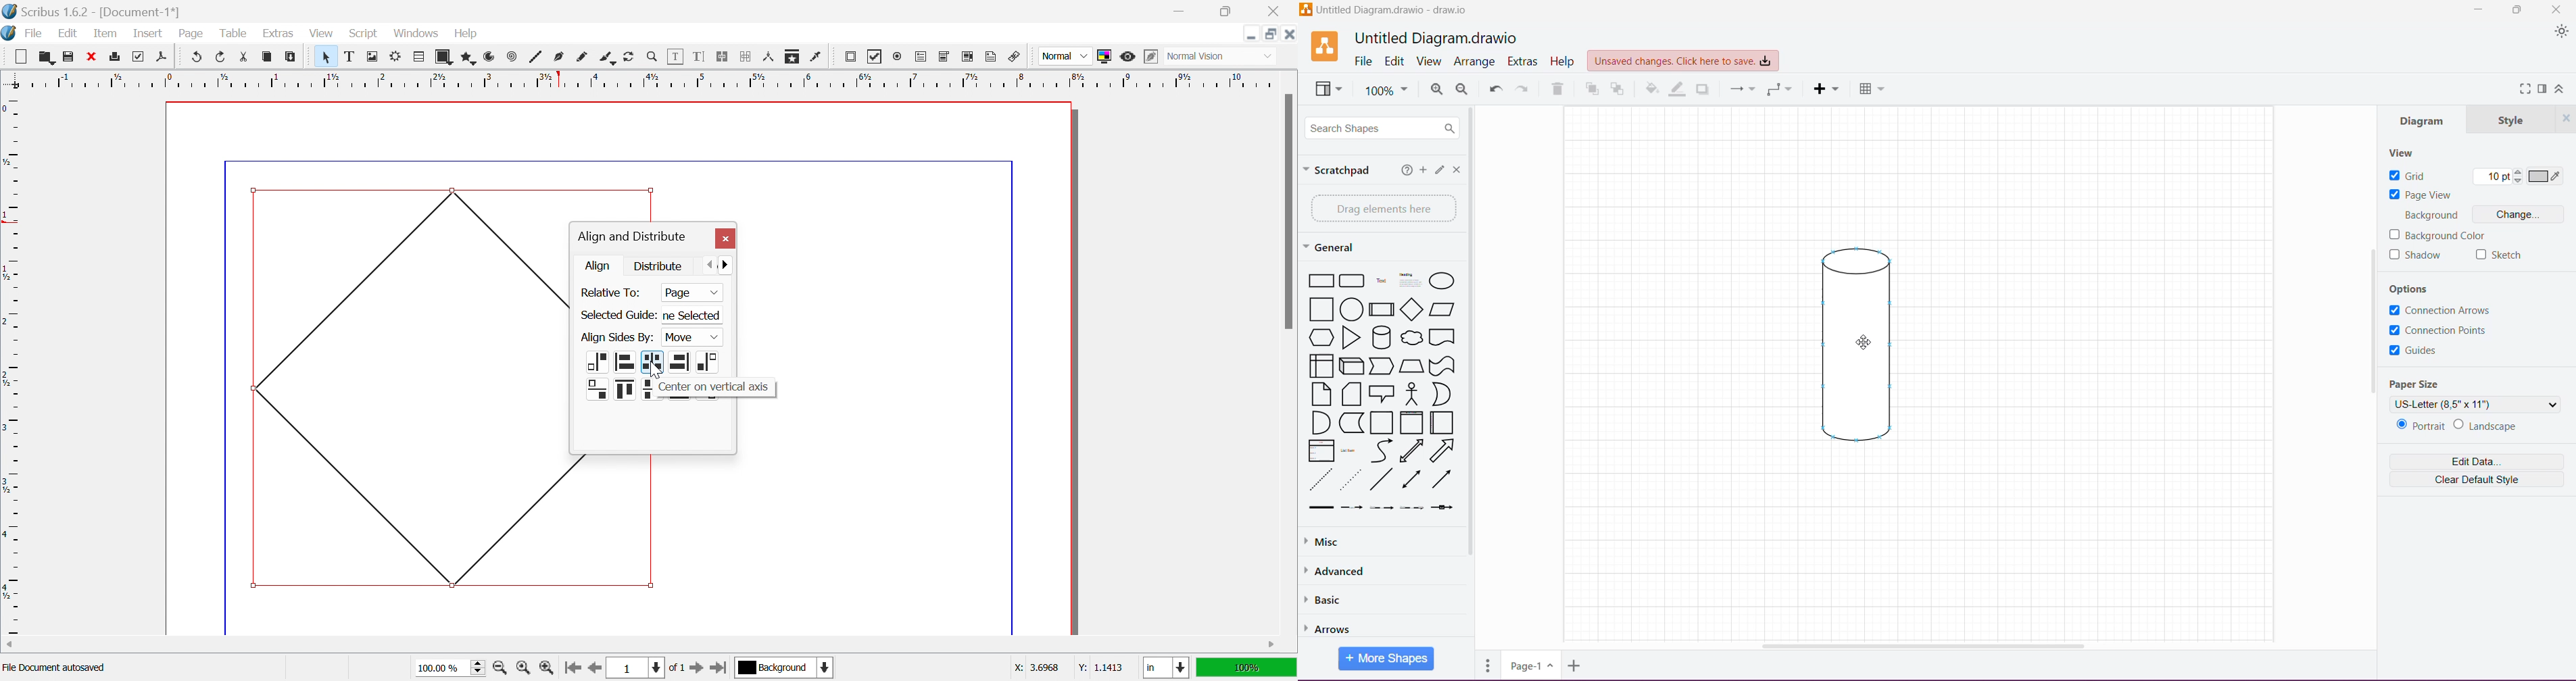  Describe the element at coordinates (501, 670) in the screenshot. I see `Zoom out by the stepping value in Tools preferences` at that location.